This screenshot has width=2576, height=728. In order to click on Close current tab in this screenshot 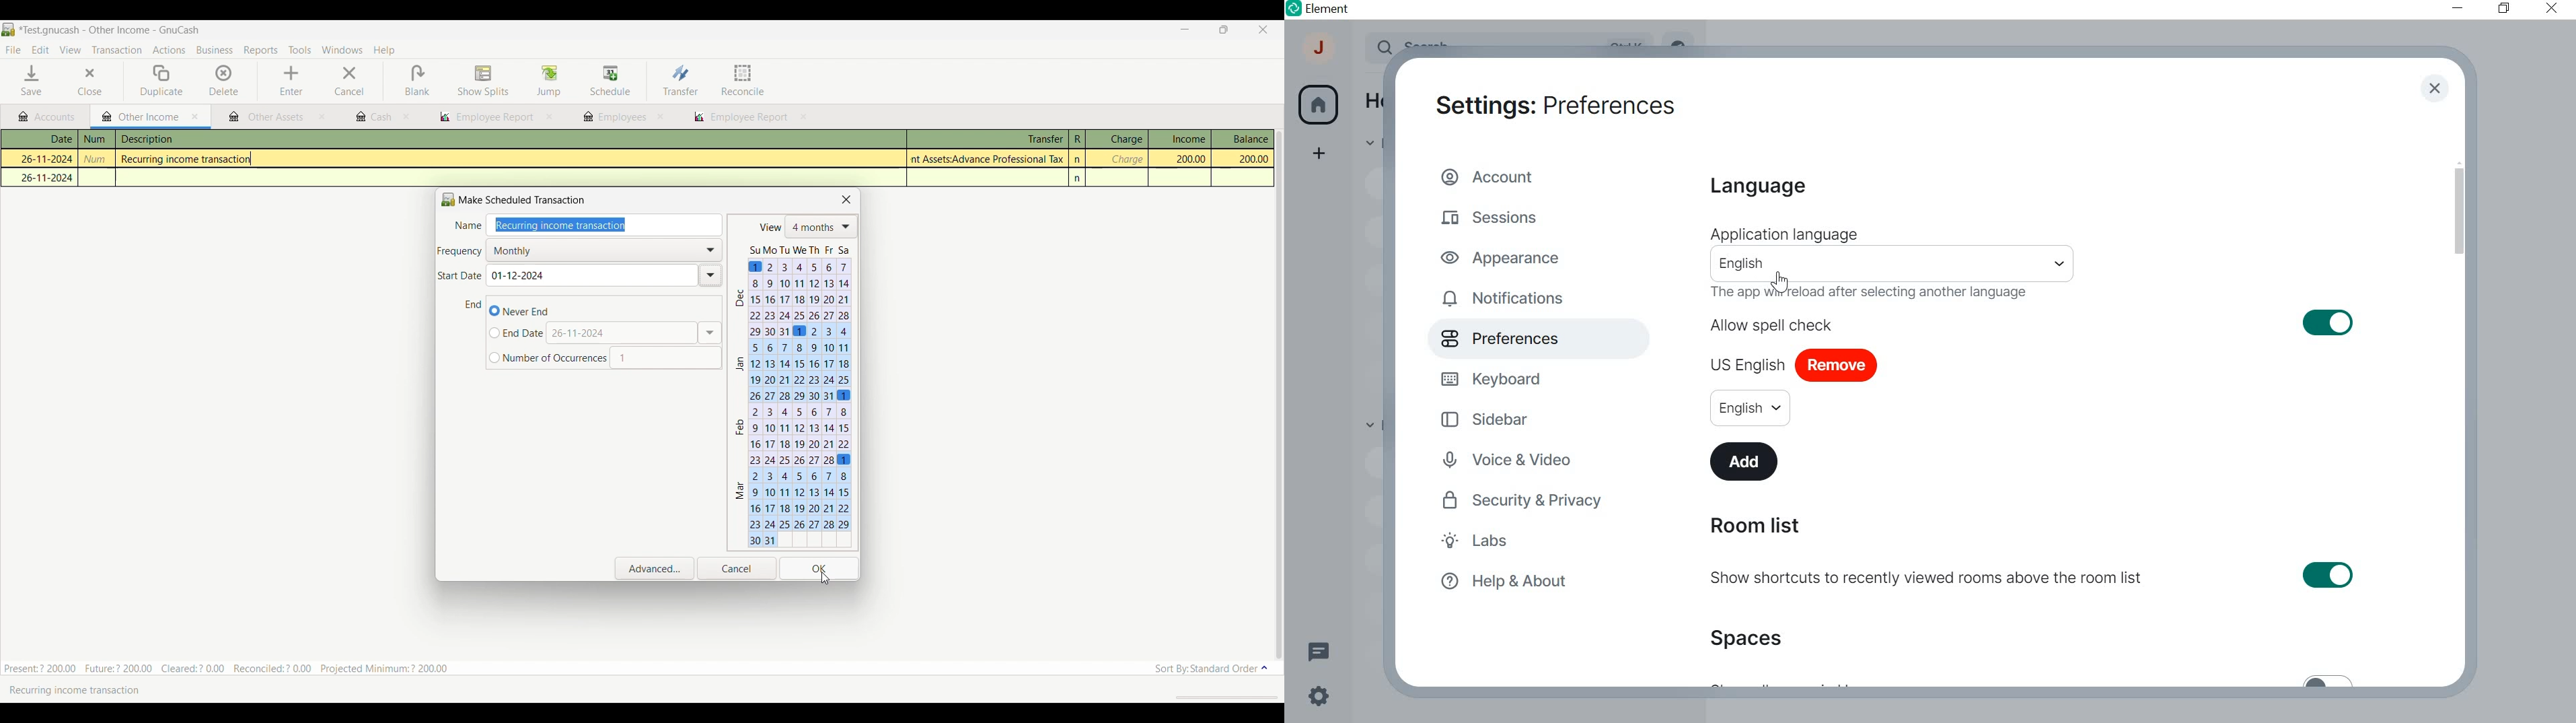, I will do `click(195, 117)`.